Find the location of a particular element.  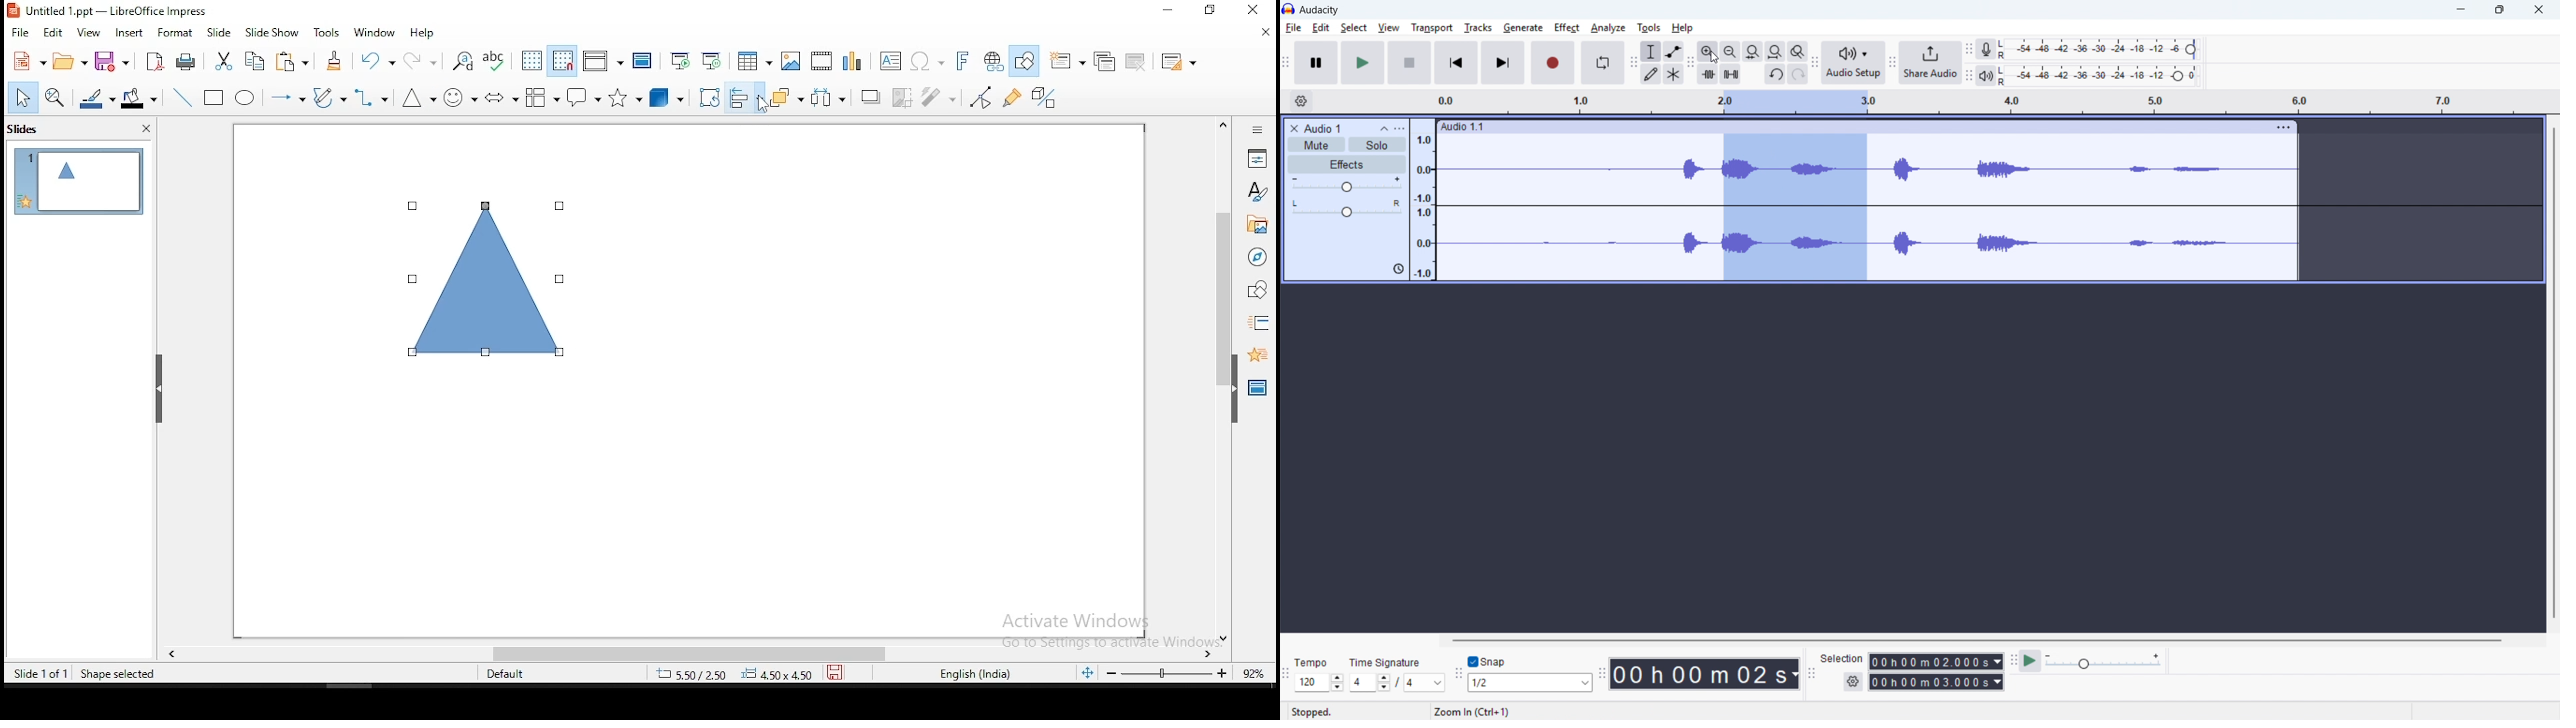

zoom and pan is located at coordinates (58, 97).